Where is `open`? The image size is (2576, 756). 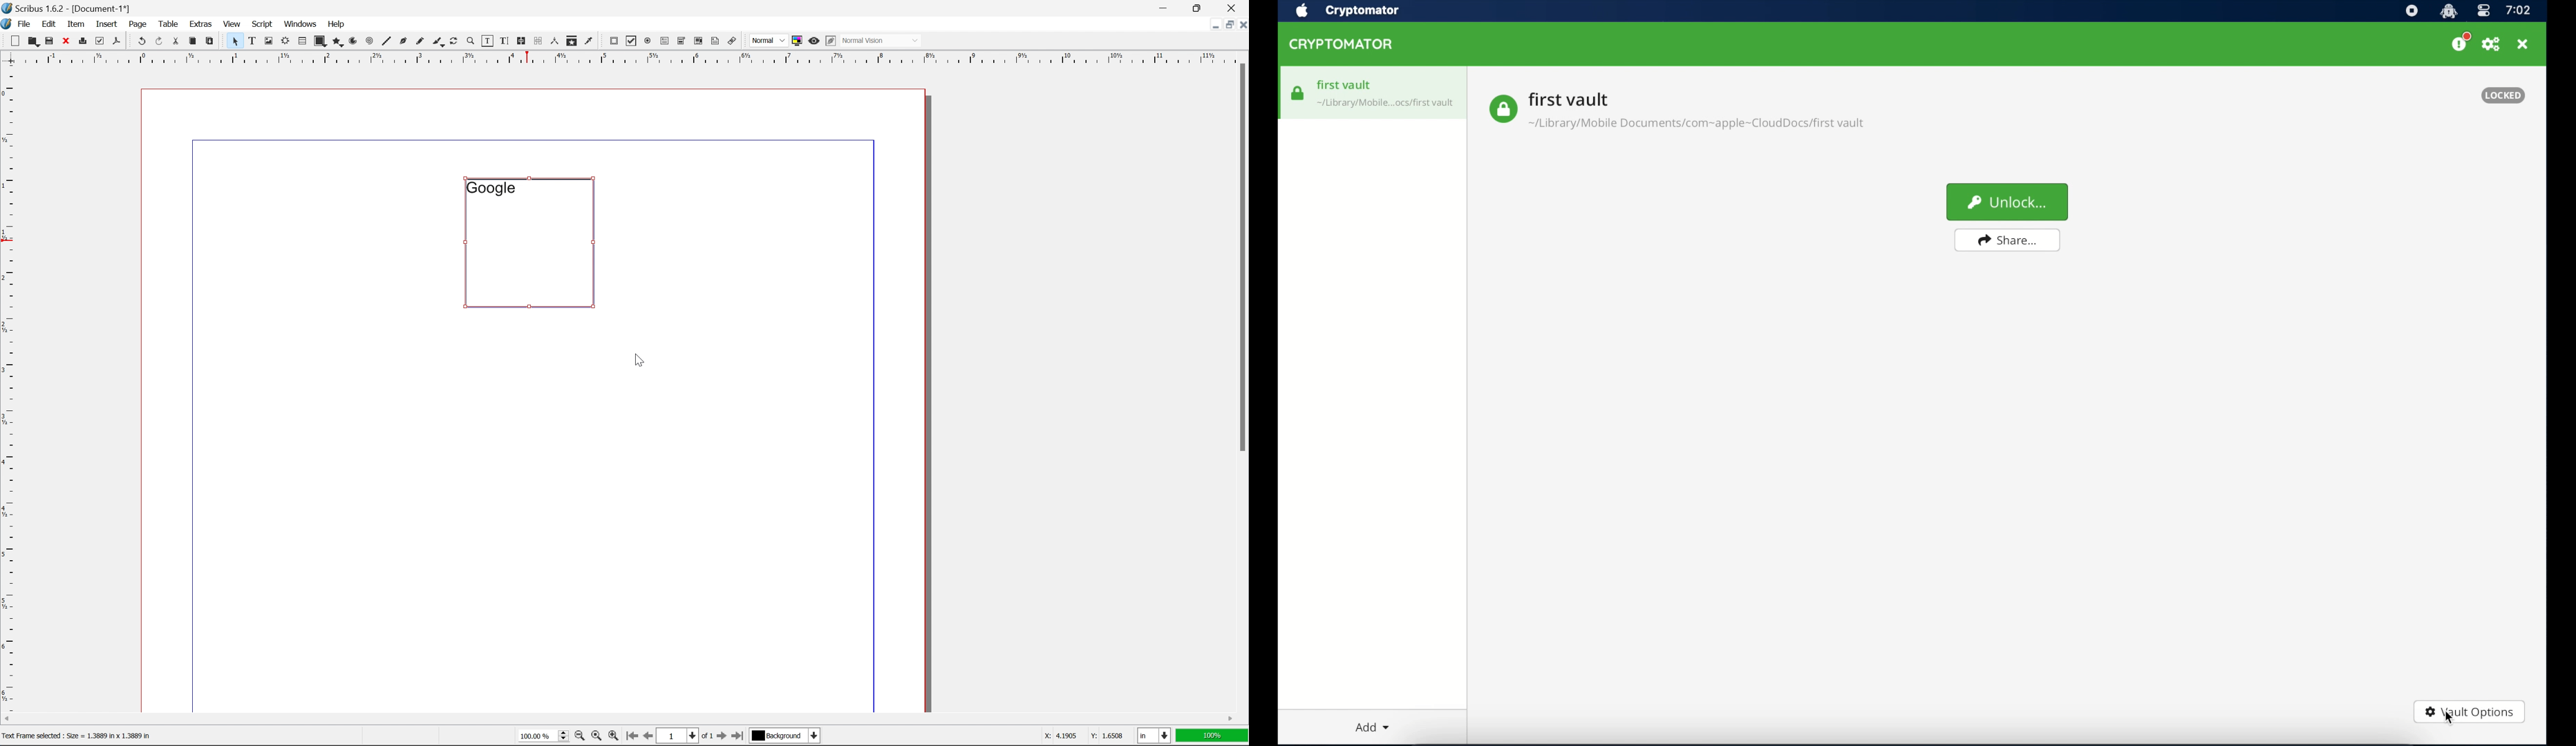
open is located at coordinates (32, 41).